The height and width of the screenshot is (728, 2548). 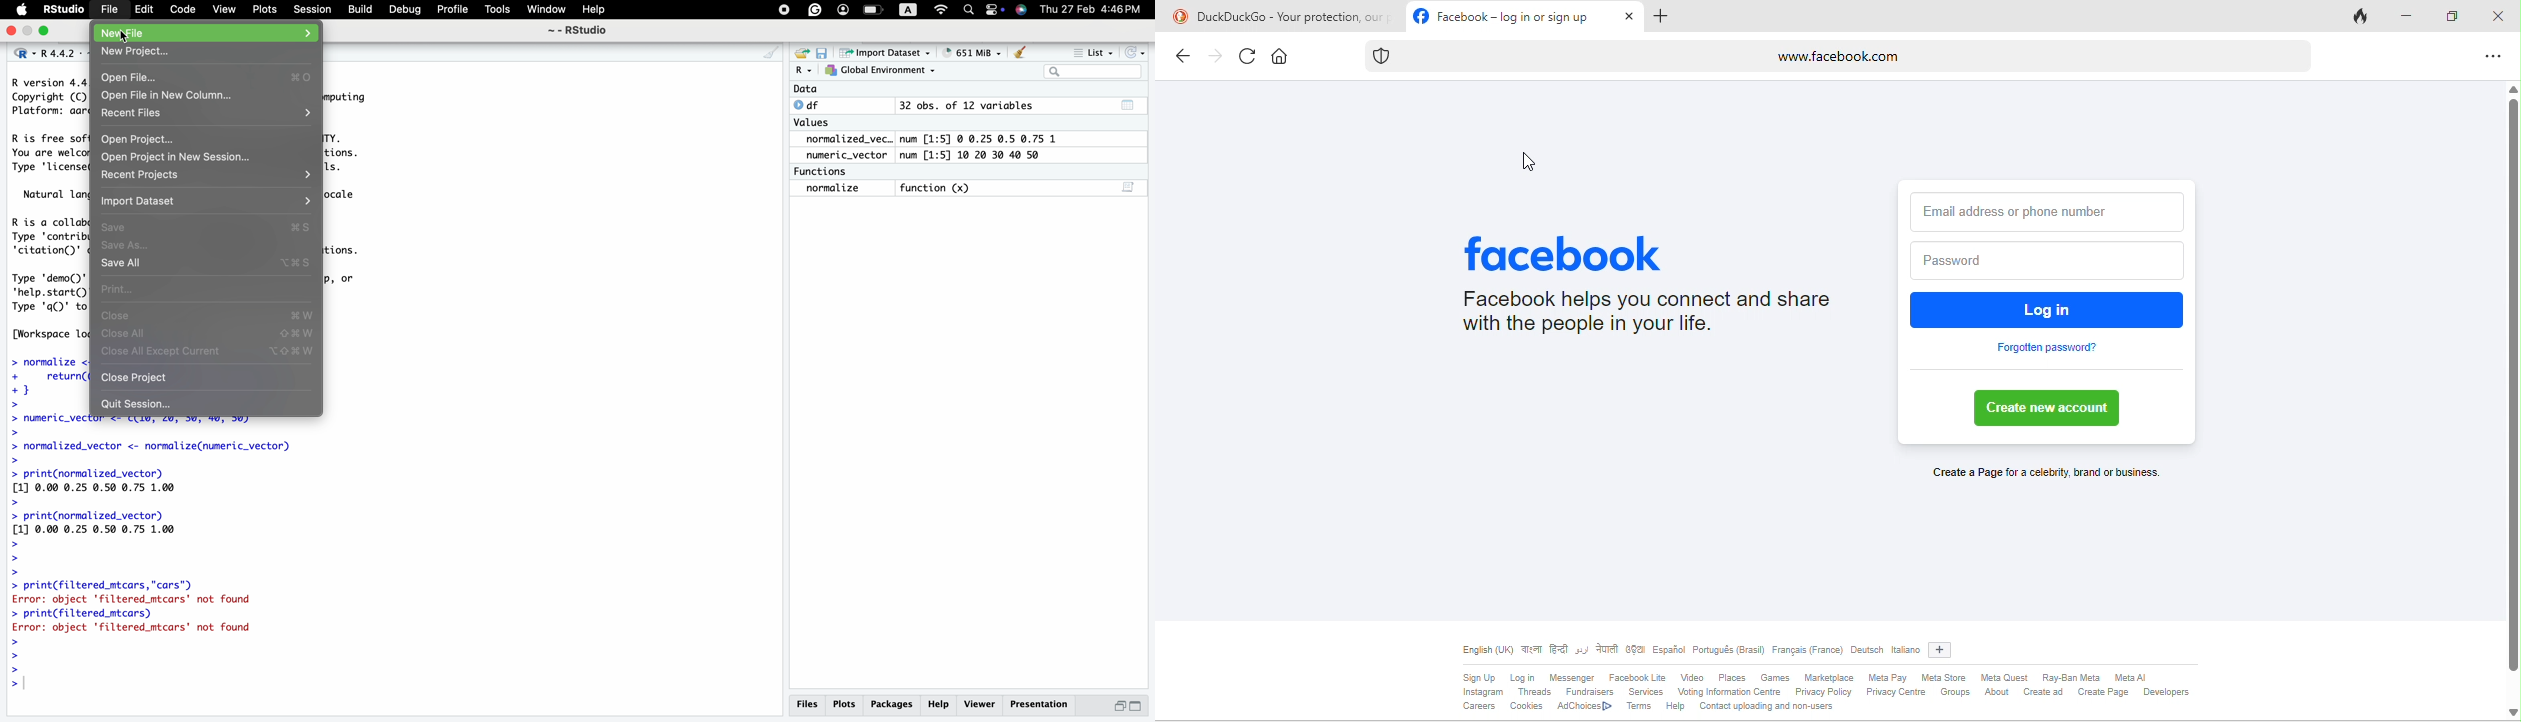 I want to click on Bn recent Frojects, so click(x=206, y=174).